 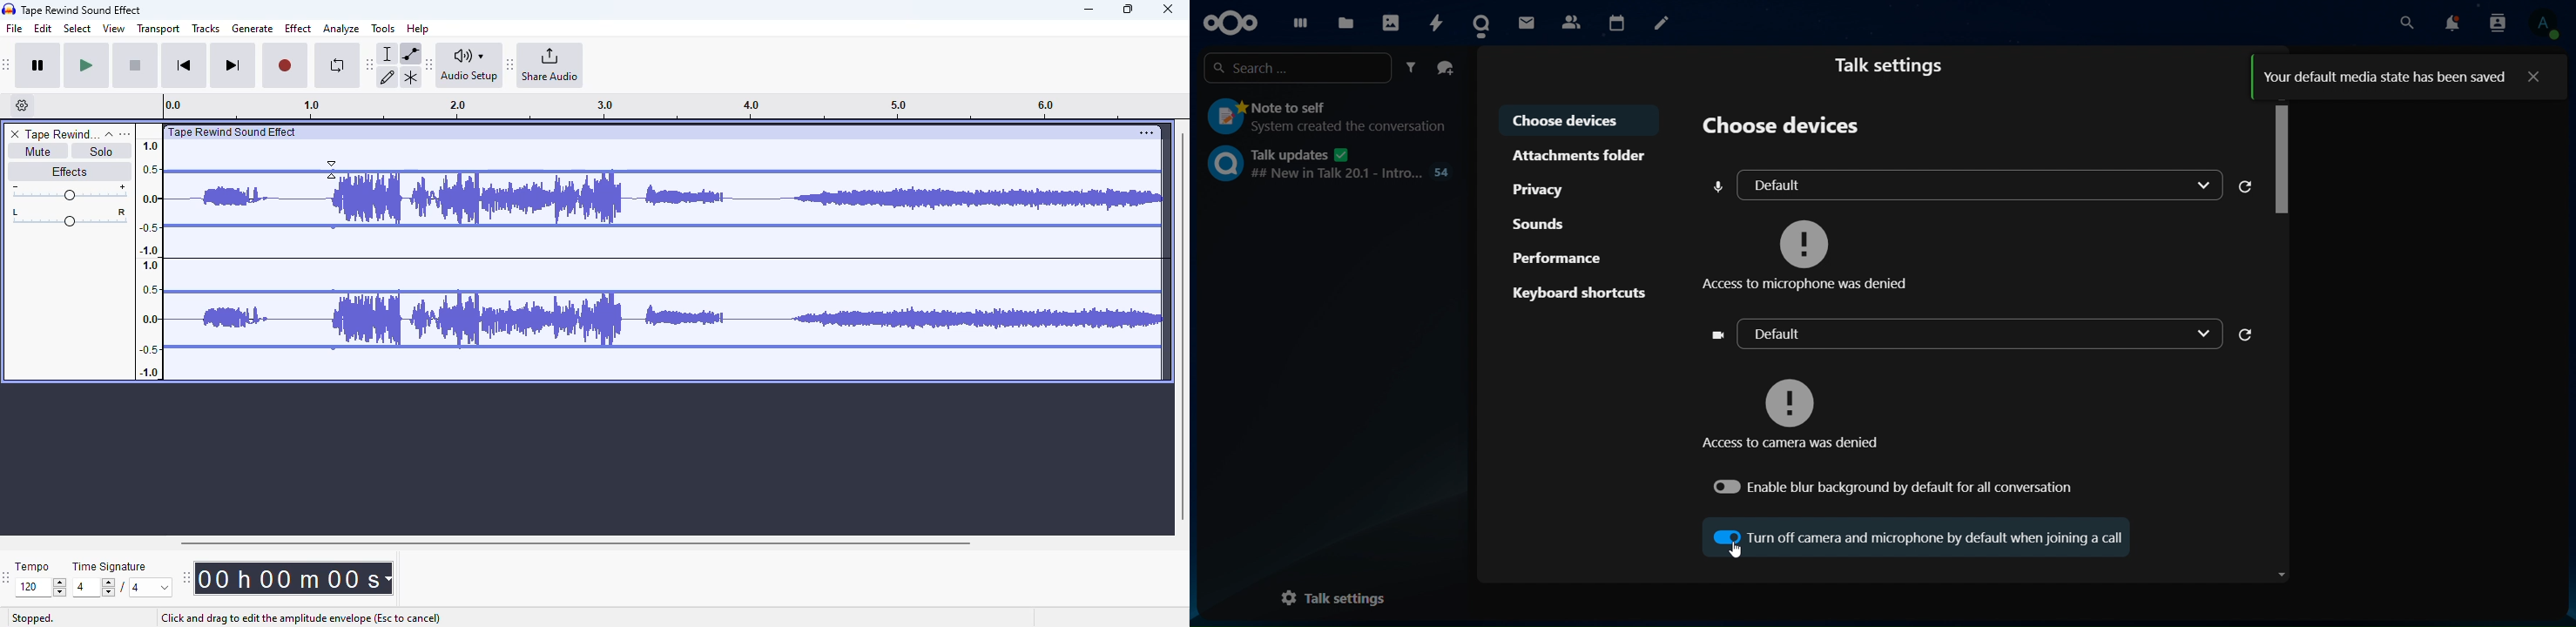 I want to click on Move audacity share audio toolbar, so click(x=510, y=65).